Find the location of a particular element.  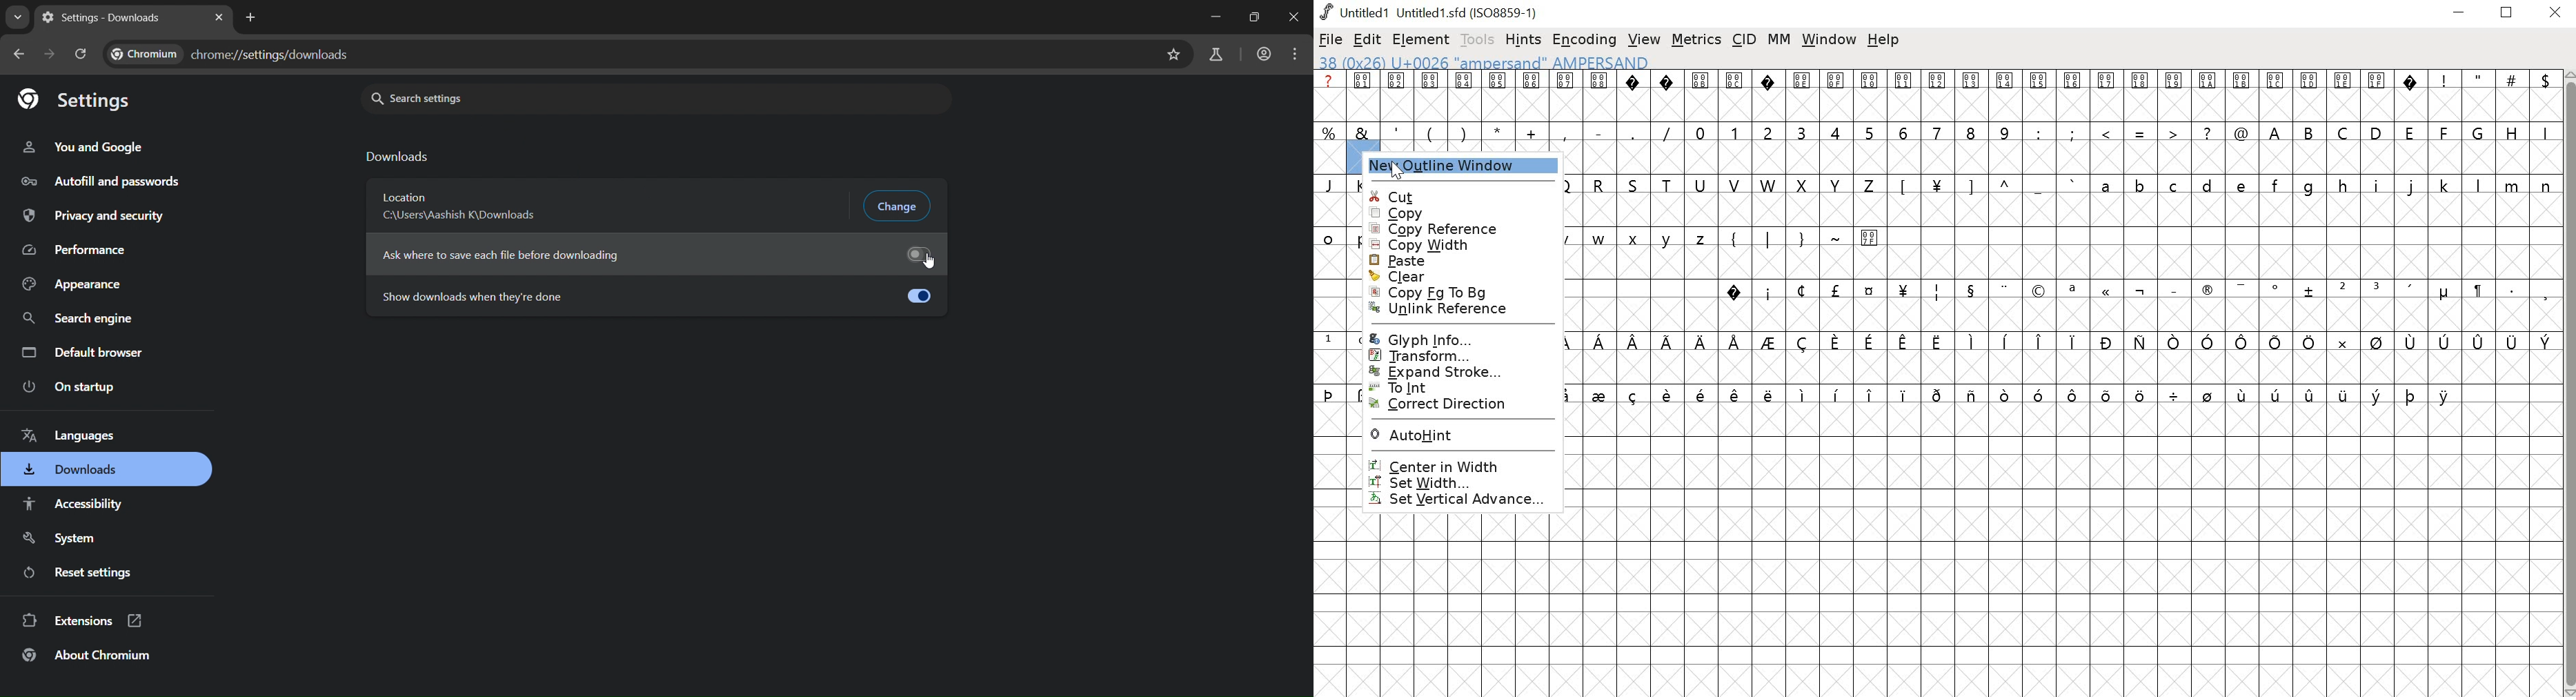

symbol is located at coordinates (2246, 342).